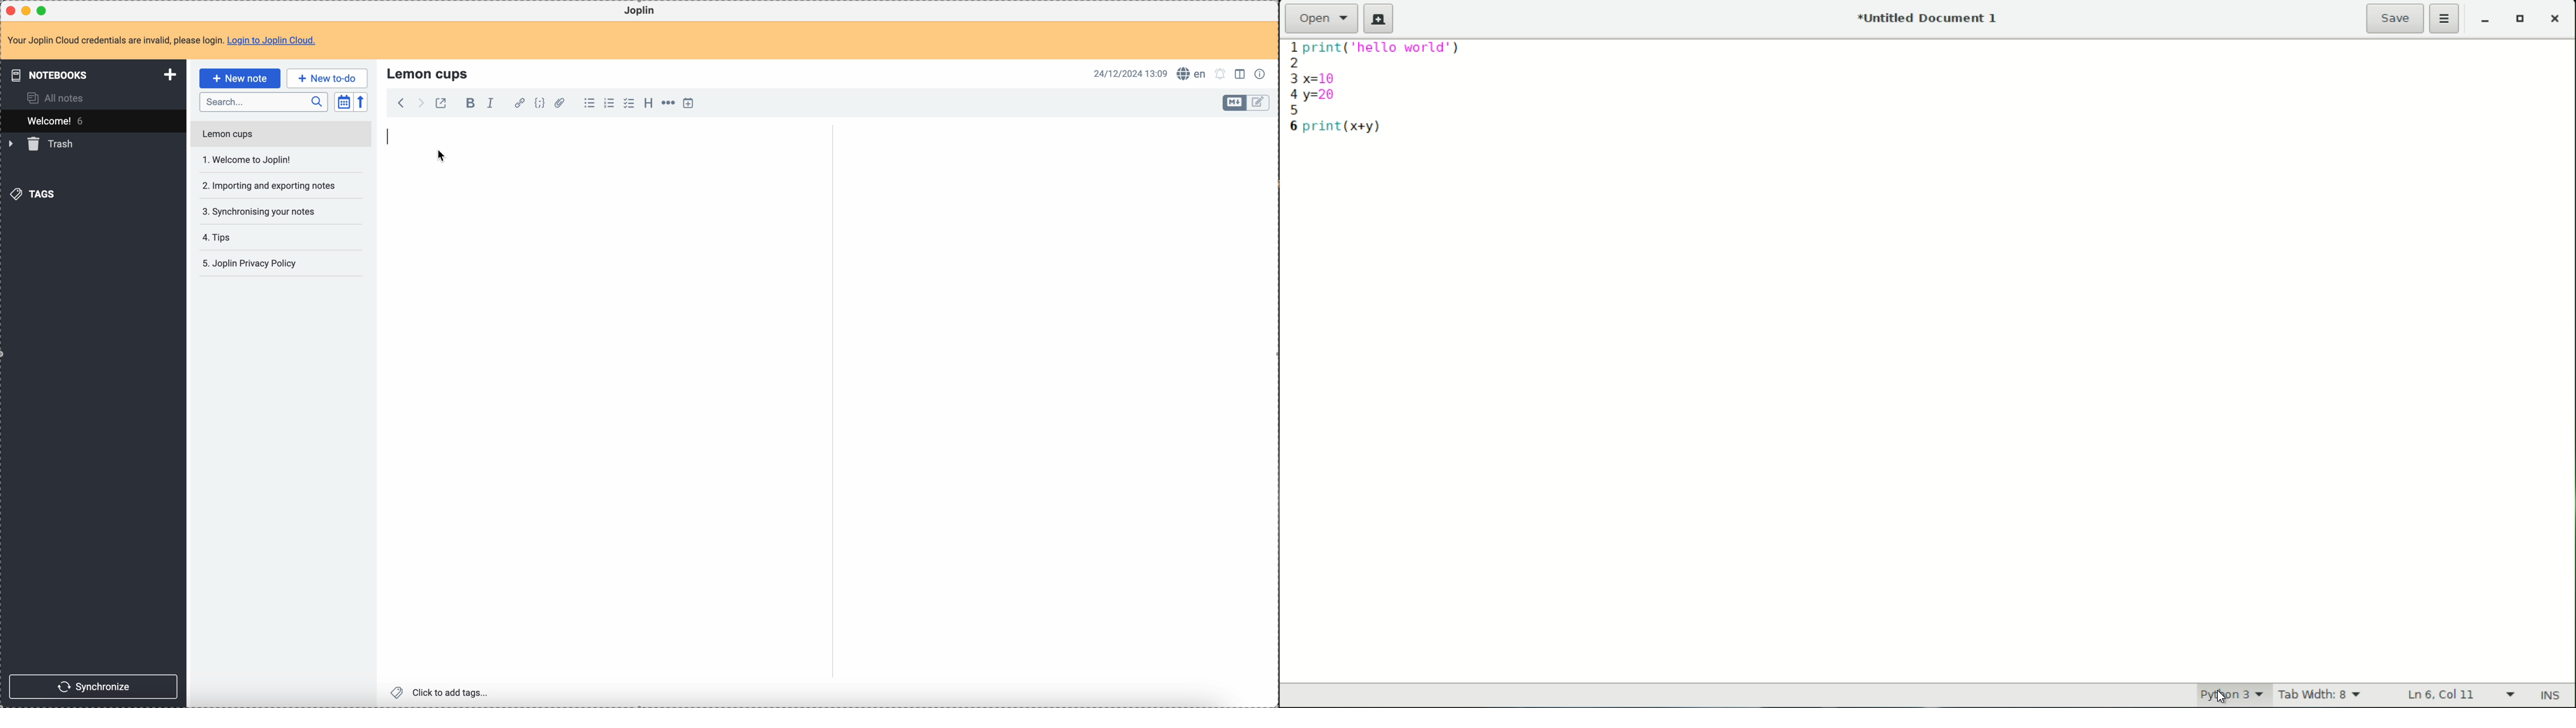  I want to click on toggle sort order field, so click(344, 102).